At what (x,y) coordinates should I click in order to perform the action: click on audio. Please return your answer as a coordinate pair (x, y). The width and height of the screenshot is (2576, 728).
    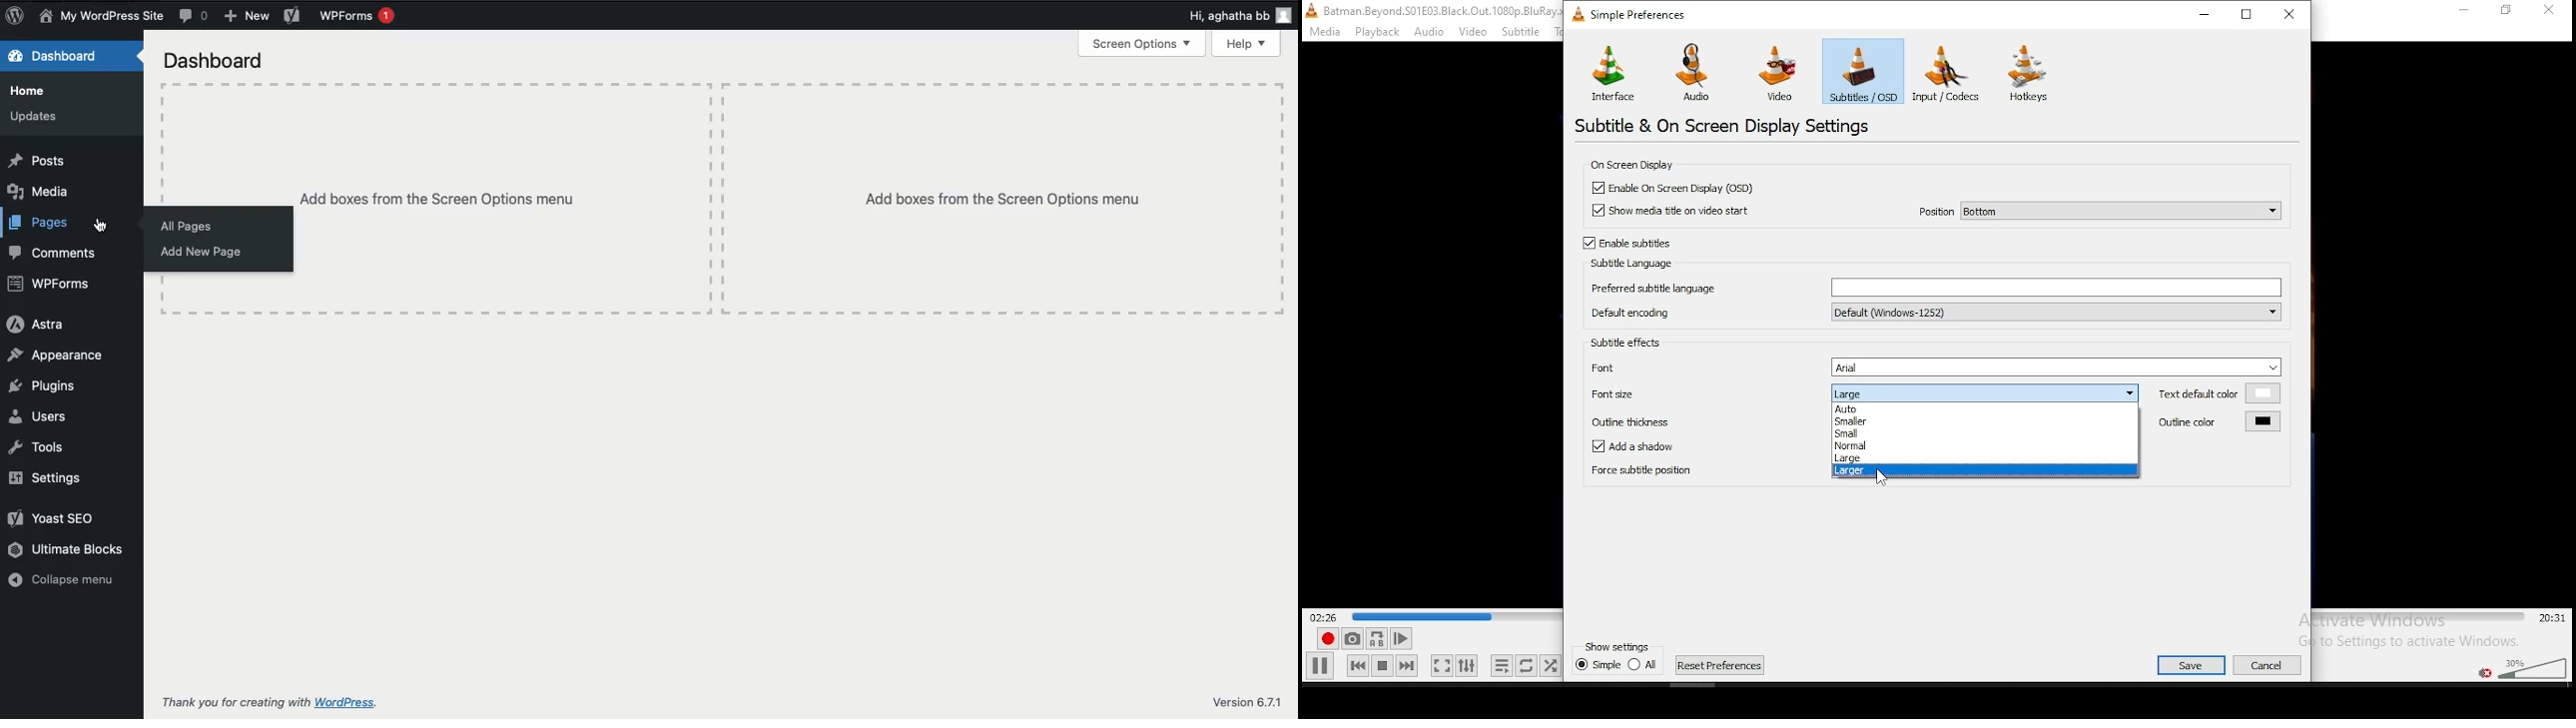
    Looking at the image, I should click on (1699, 74).